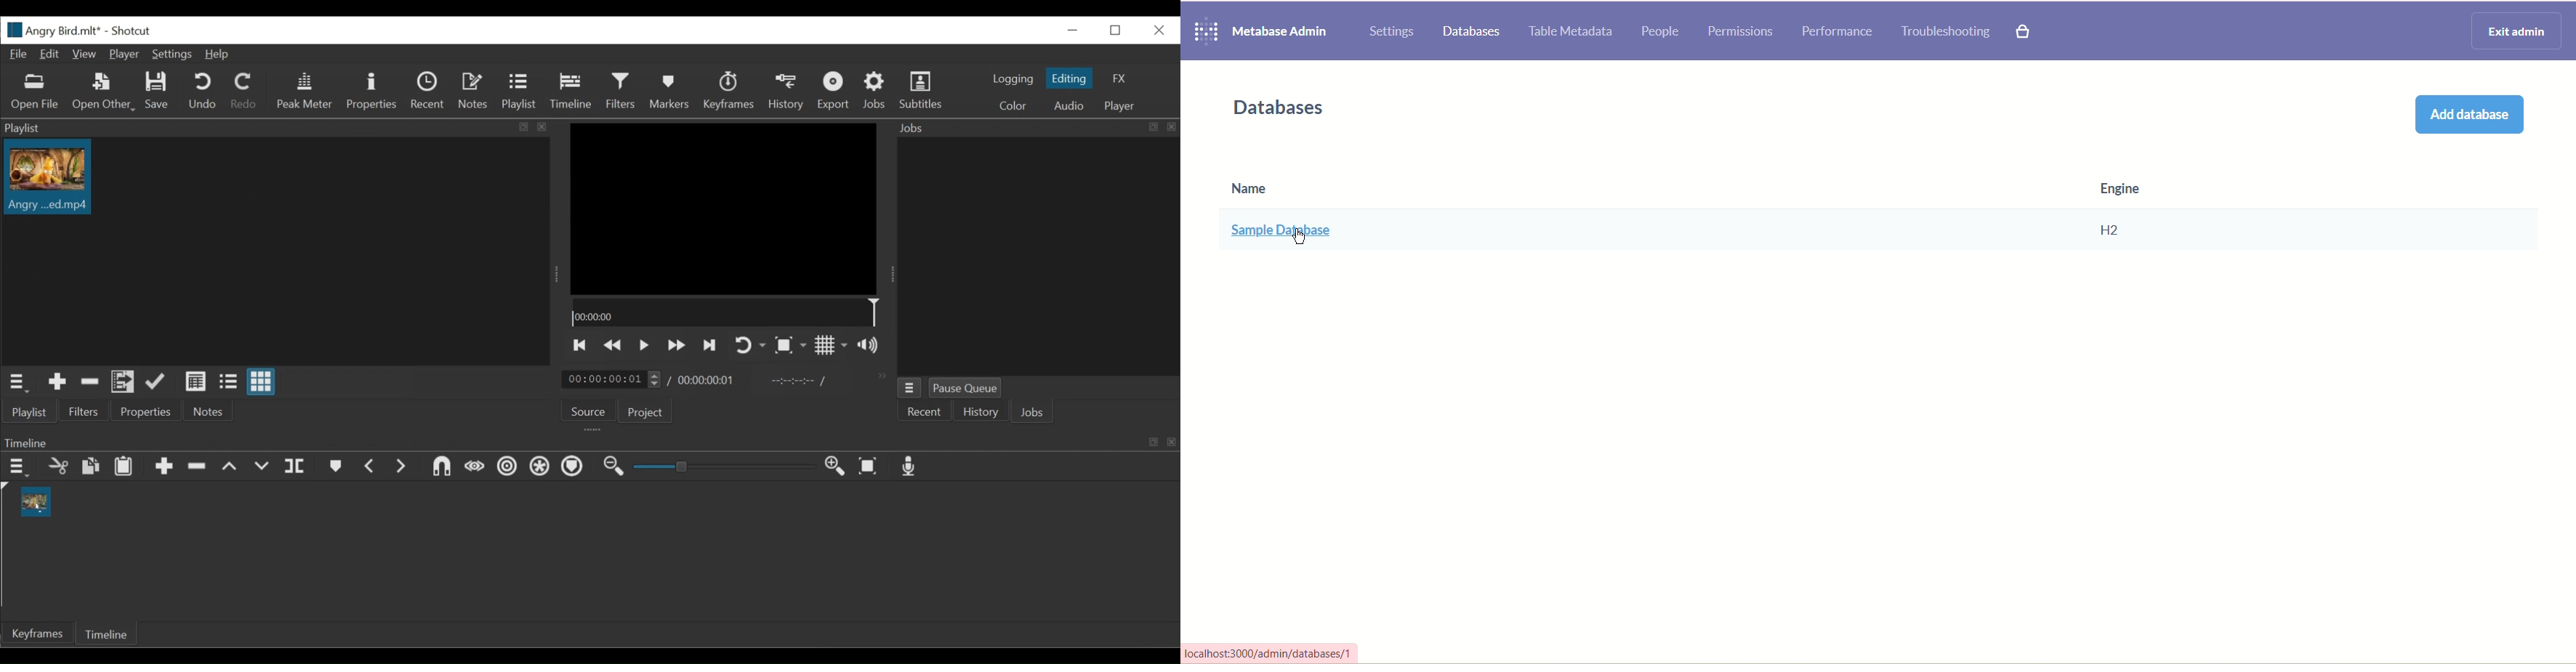 This screenshot has height=672, width=2576. I want to click on Cursor, so click(50, 189).